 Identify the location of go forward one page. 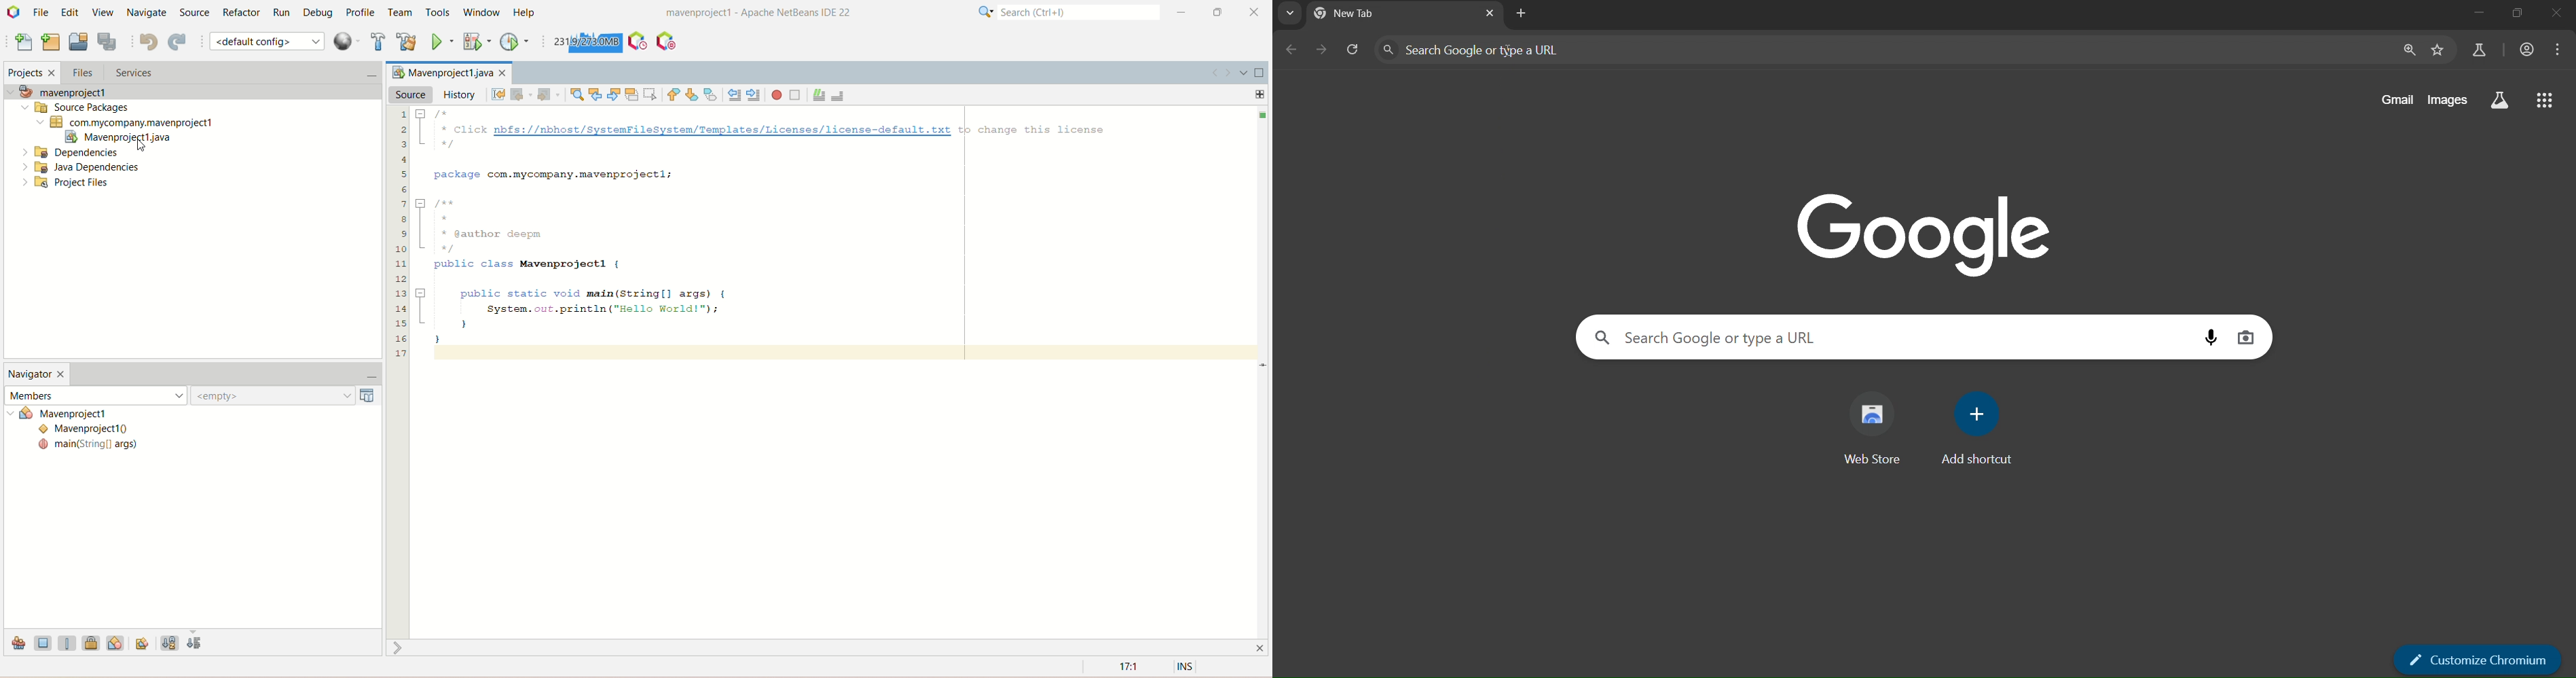
(1320, 50).